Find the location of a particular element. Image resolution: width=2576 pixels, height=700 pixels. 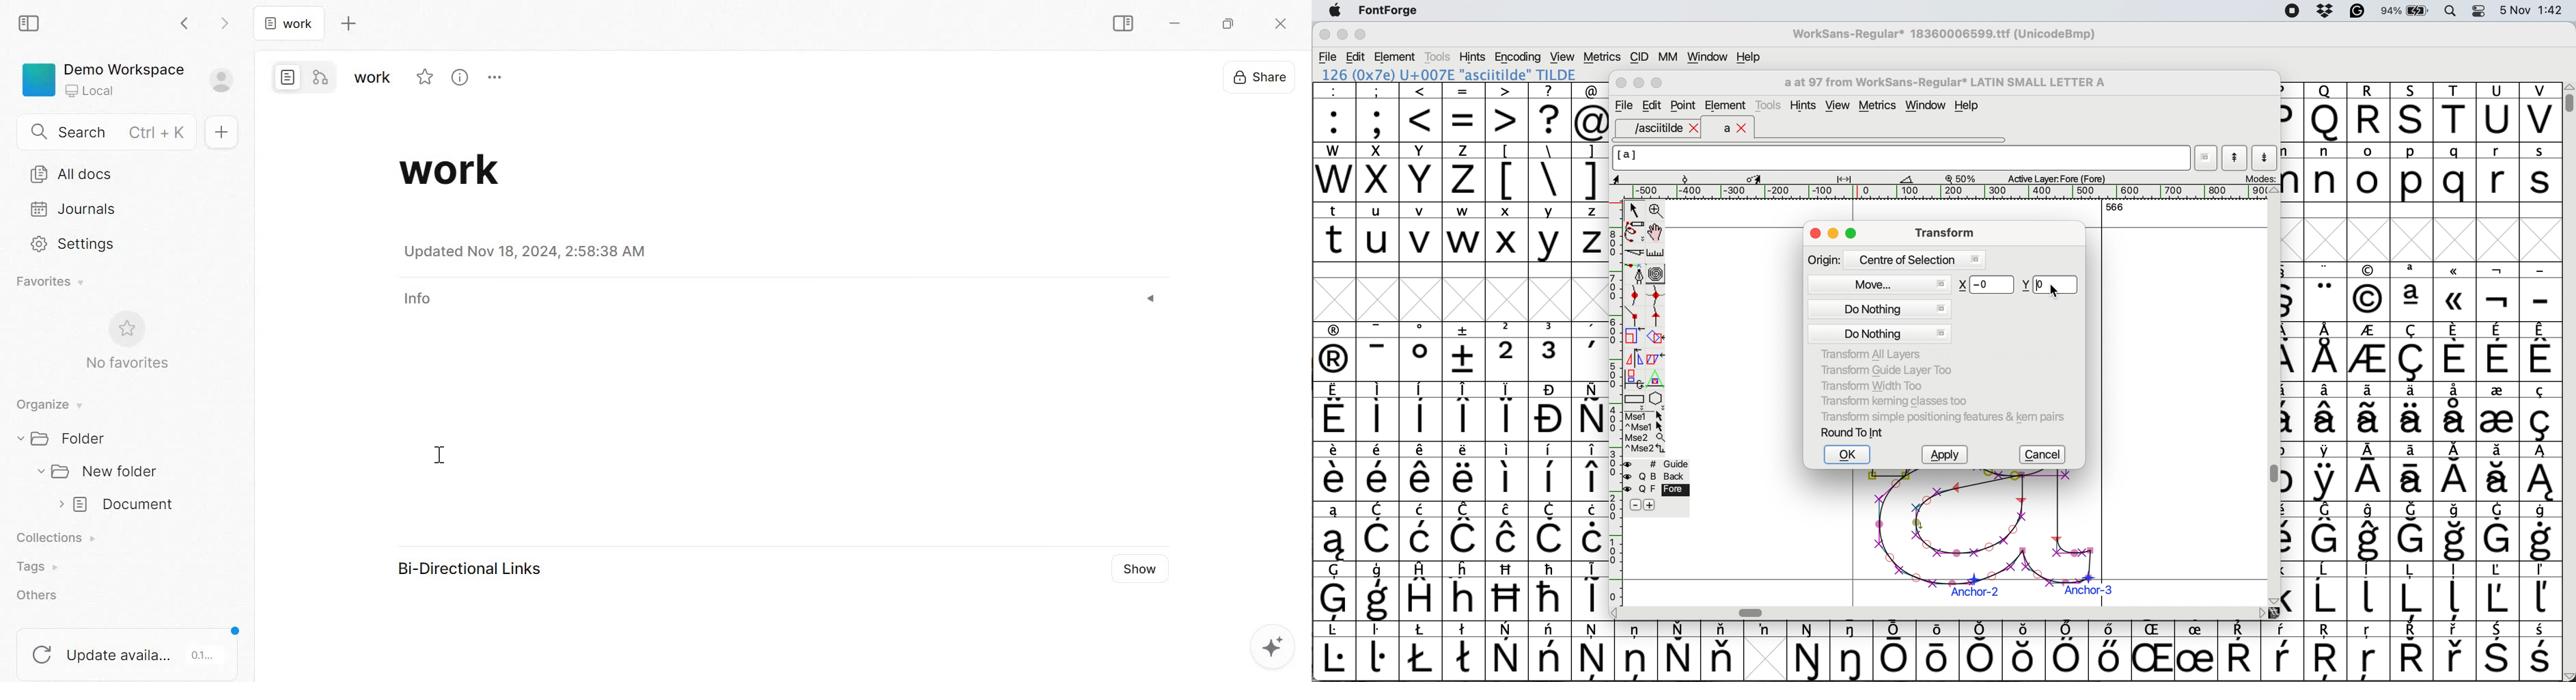

update available is located at coordinates (129, 648).